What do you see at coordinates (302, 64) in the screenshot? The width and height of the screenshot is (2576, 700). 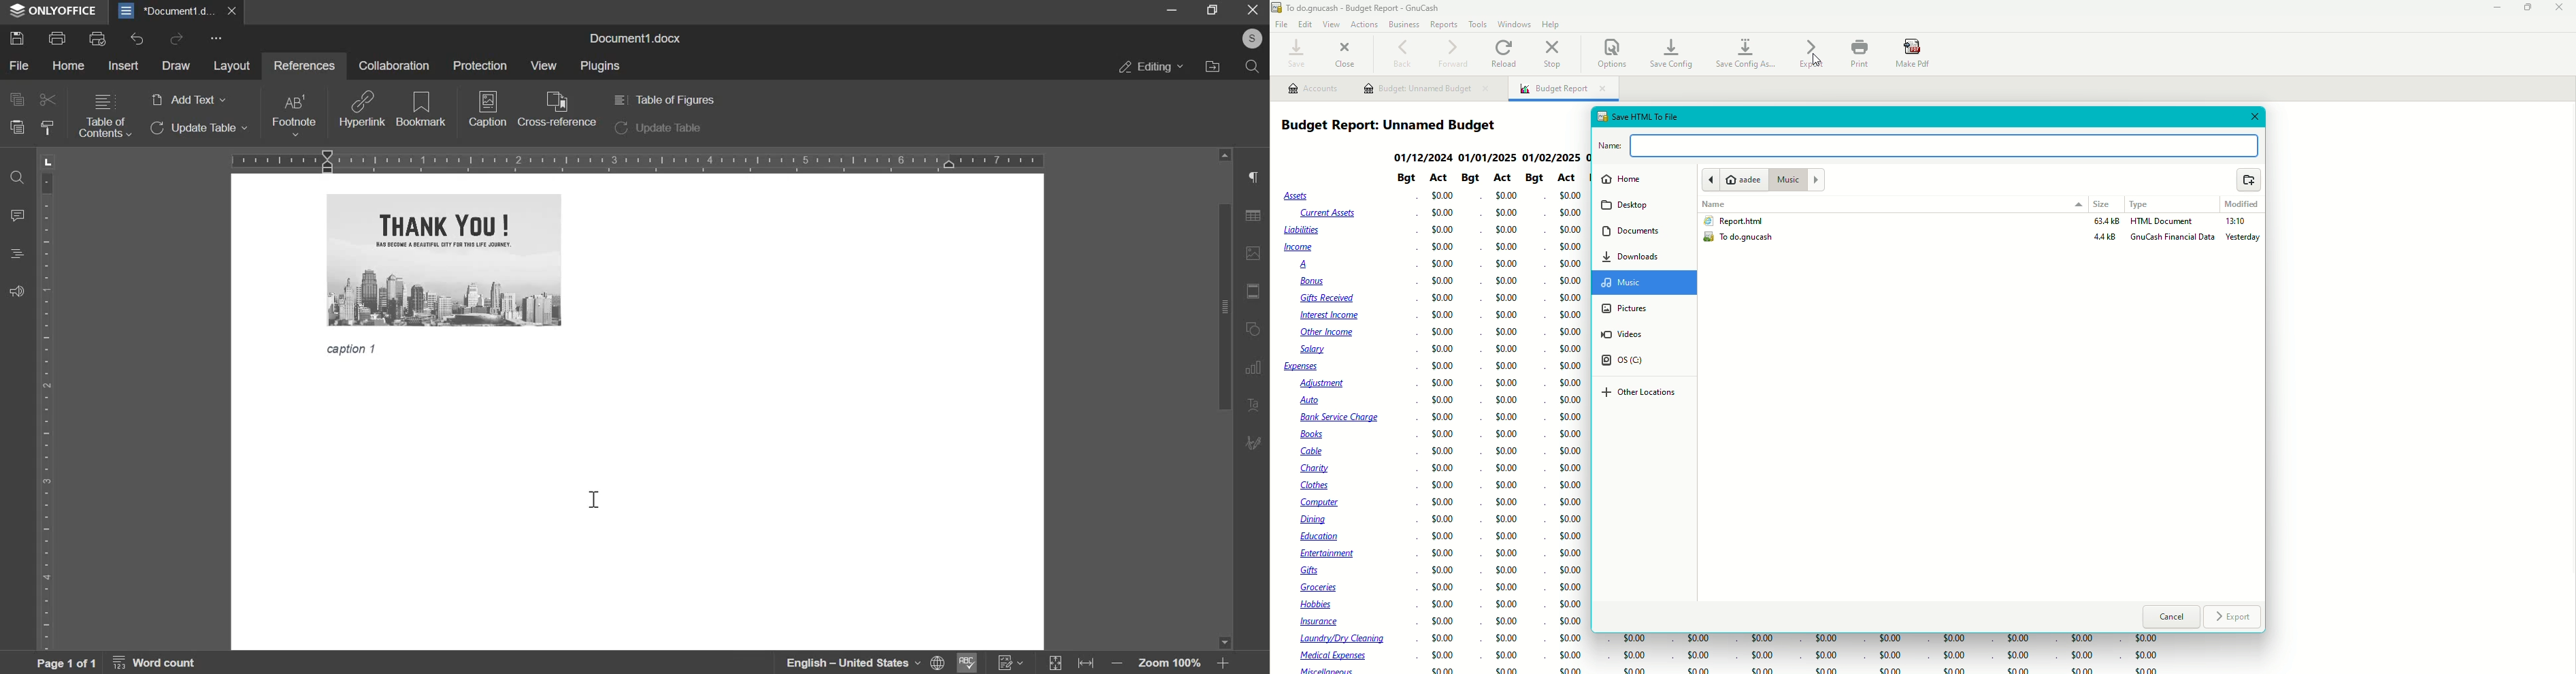 I see `references` at bounding box center [302, 64].